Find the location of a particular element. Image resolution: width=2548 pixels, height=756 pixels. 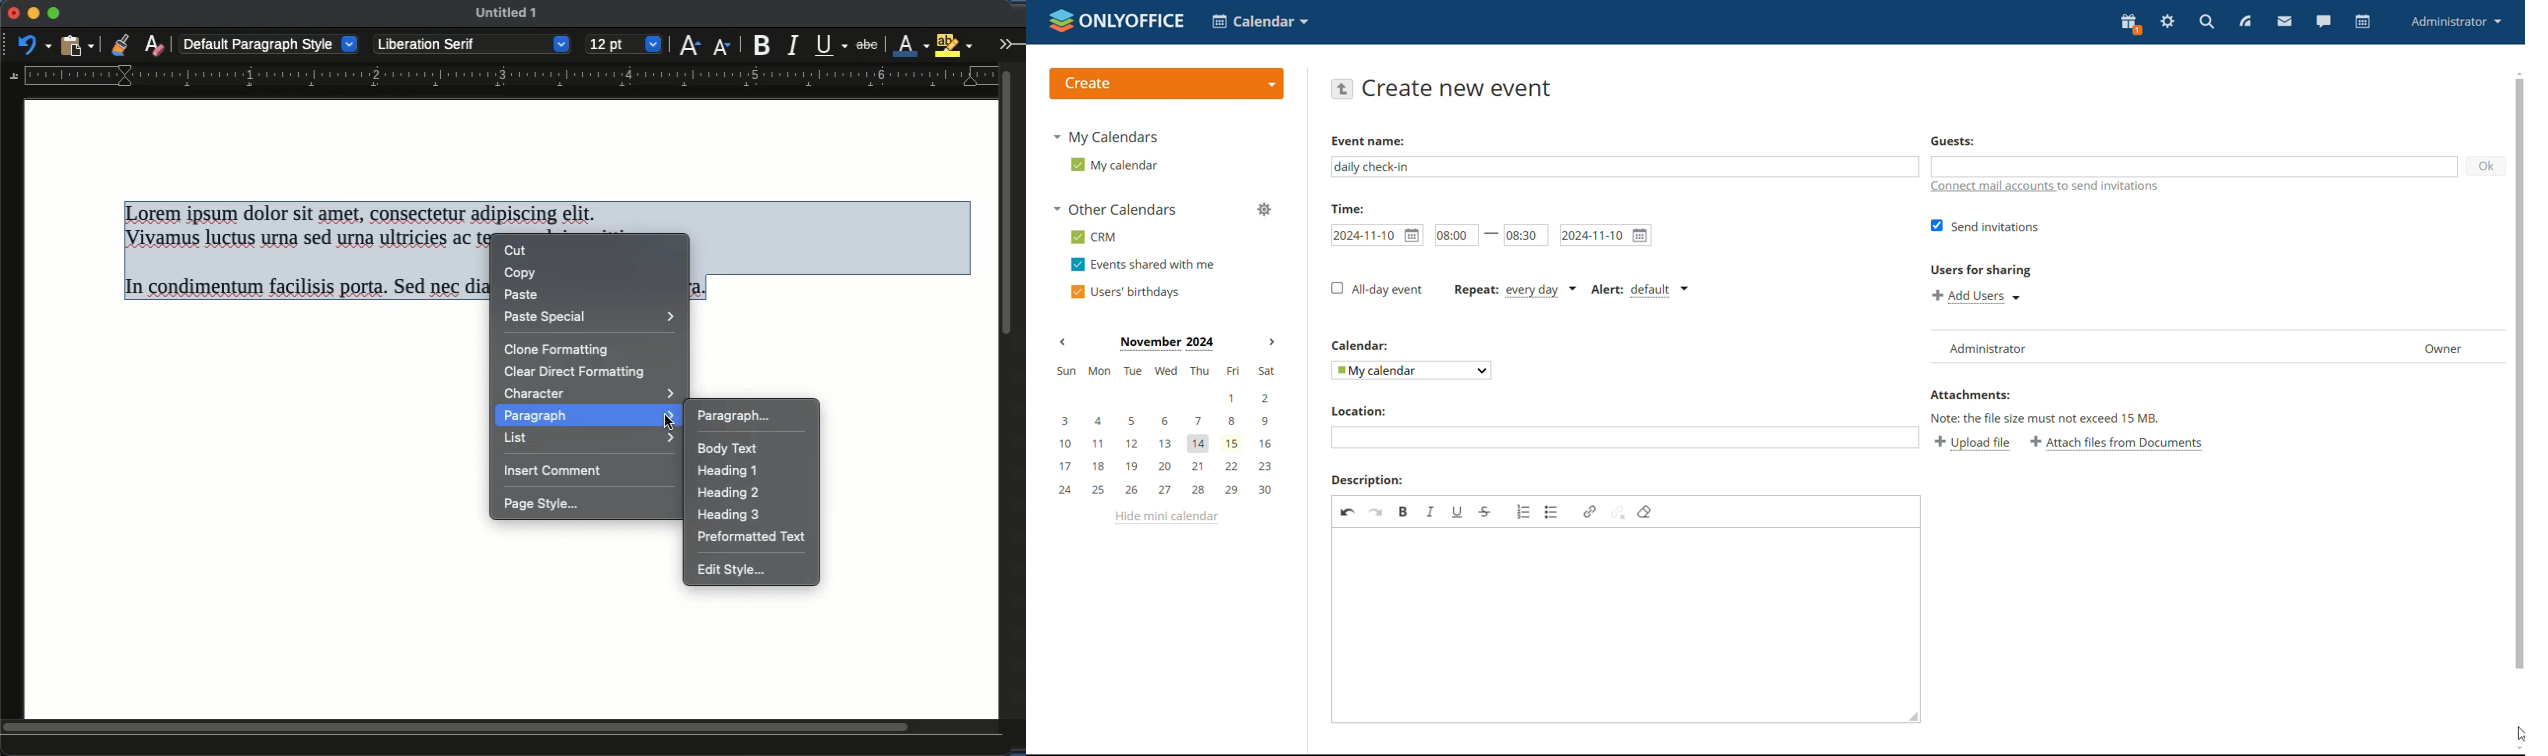

line color is located at coordinates (911, 44).